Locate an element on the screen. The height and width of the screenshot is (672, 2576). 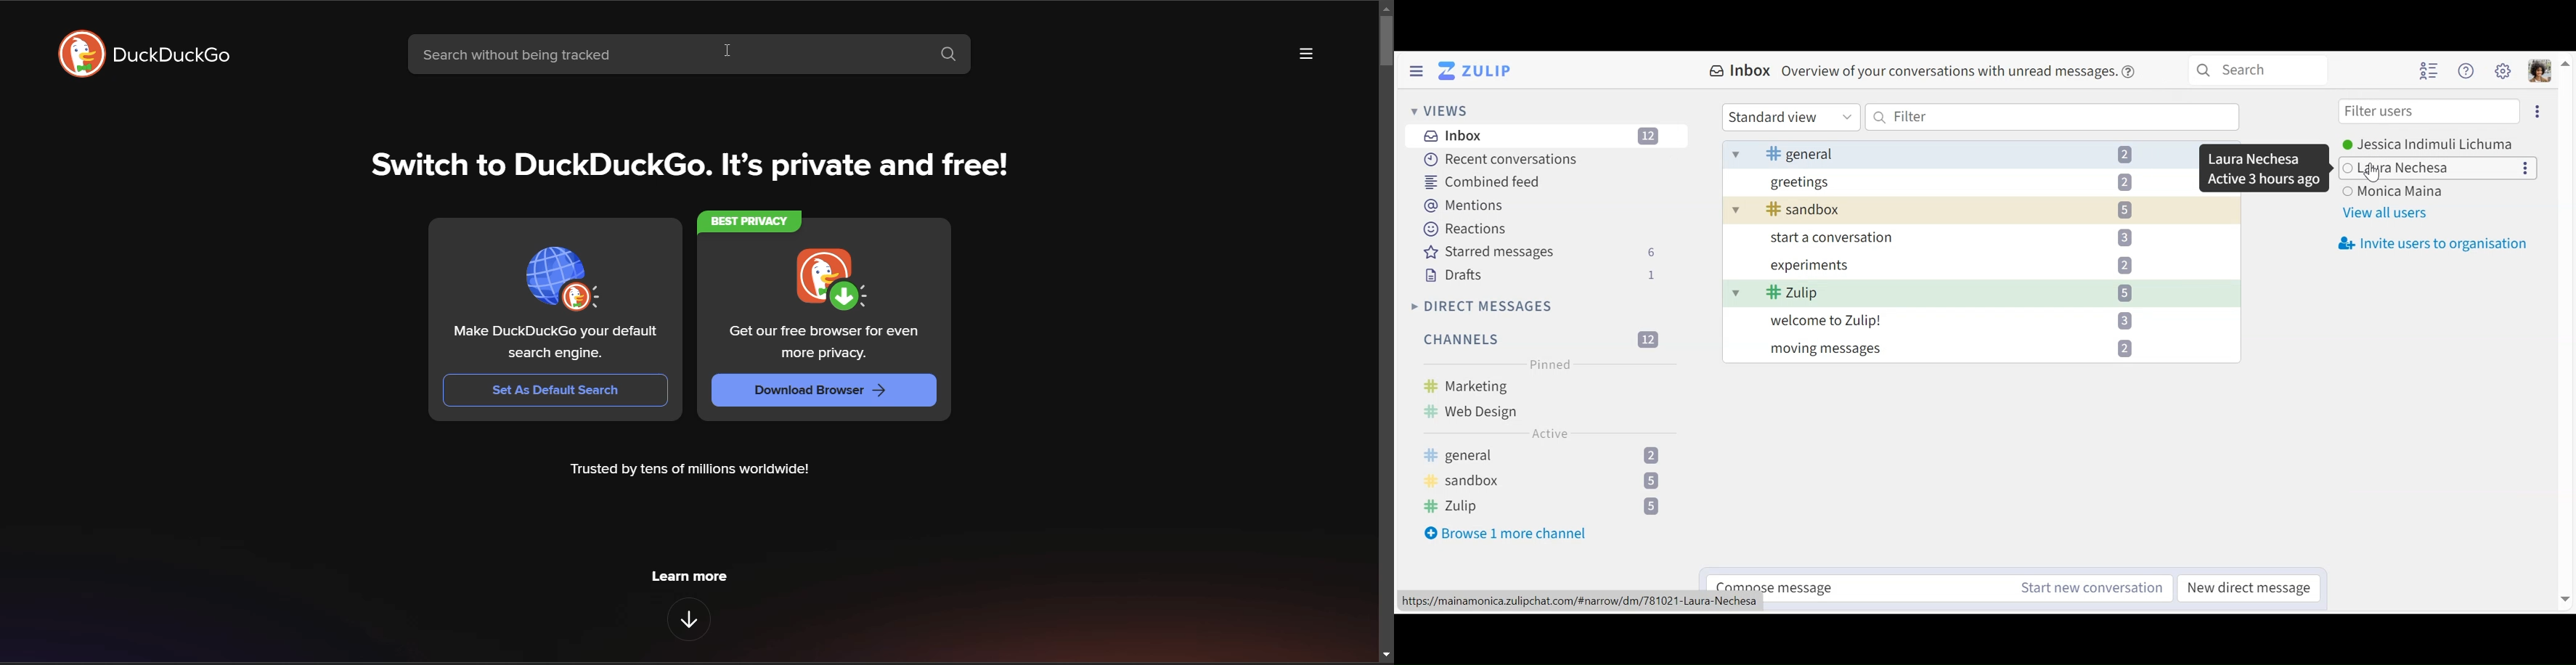
Start new conversations is located at coordinates (2089, 587).